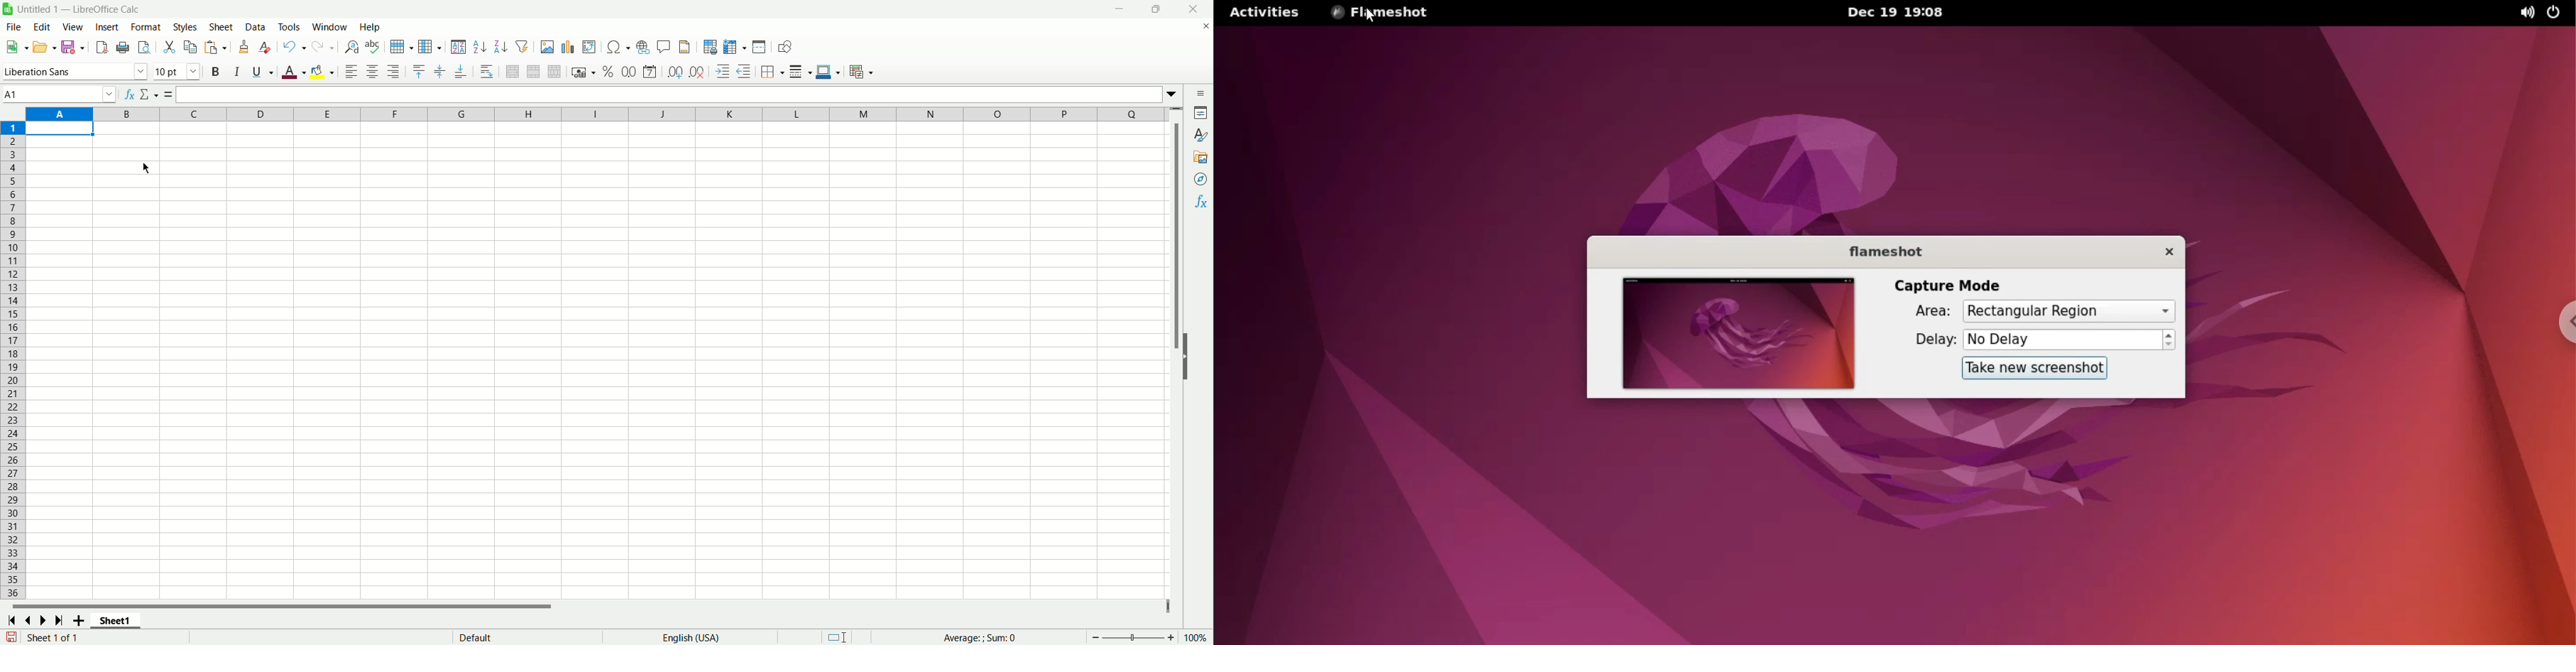  I want to click on autofilter, so click(525, 47).